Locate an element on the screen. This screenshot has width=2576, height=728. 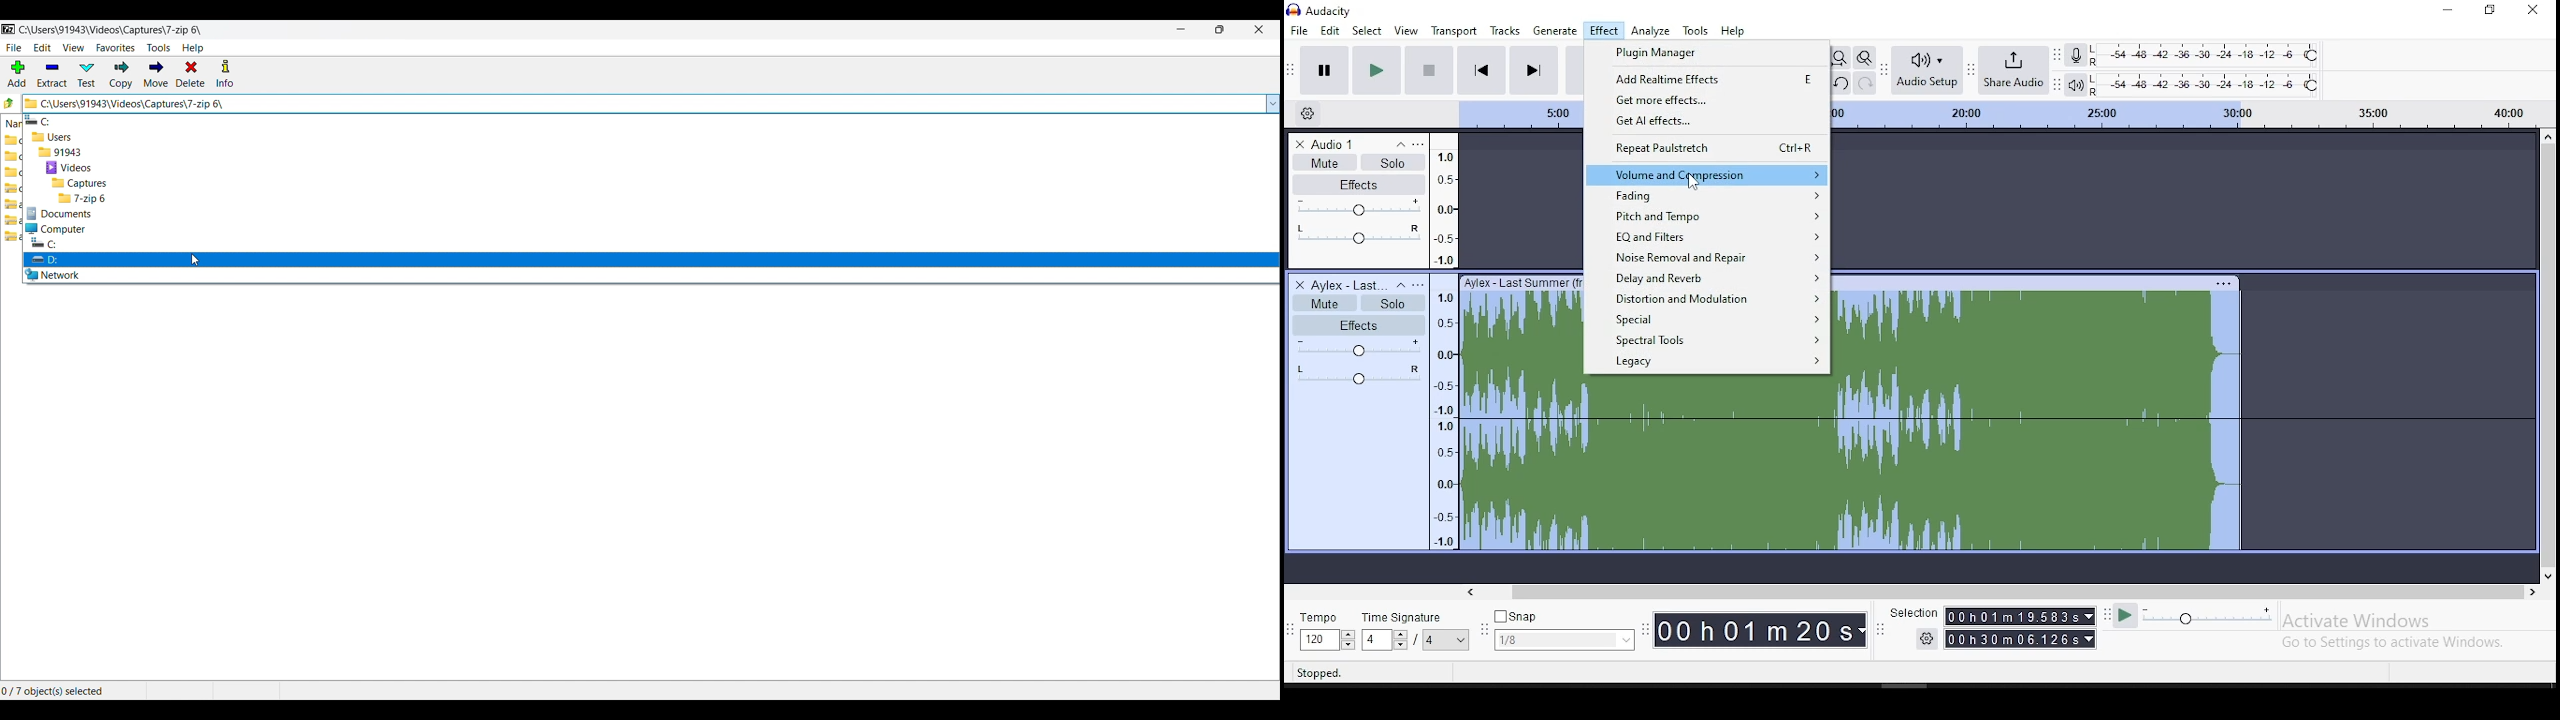
select is located at coordinates (1368, 30).